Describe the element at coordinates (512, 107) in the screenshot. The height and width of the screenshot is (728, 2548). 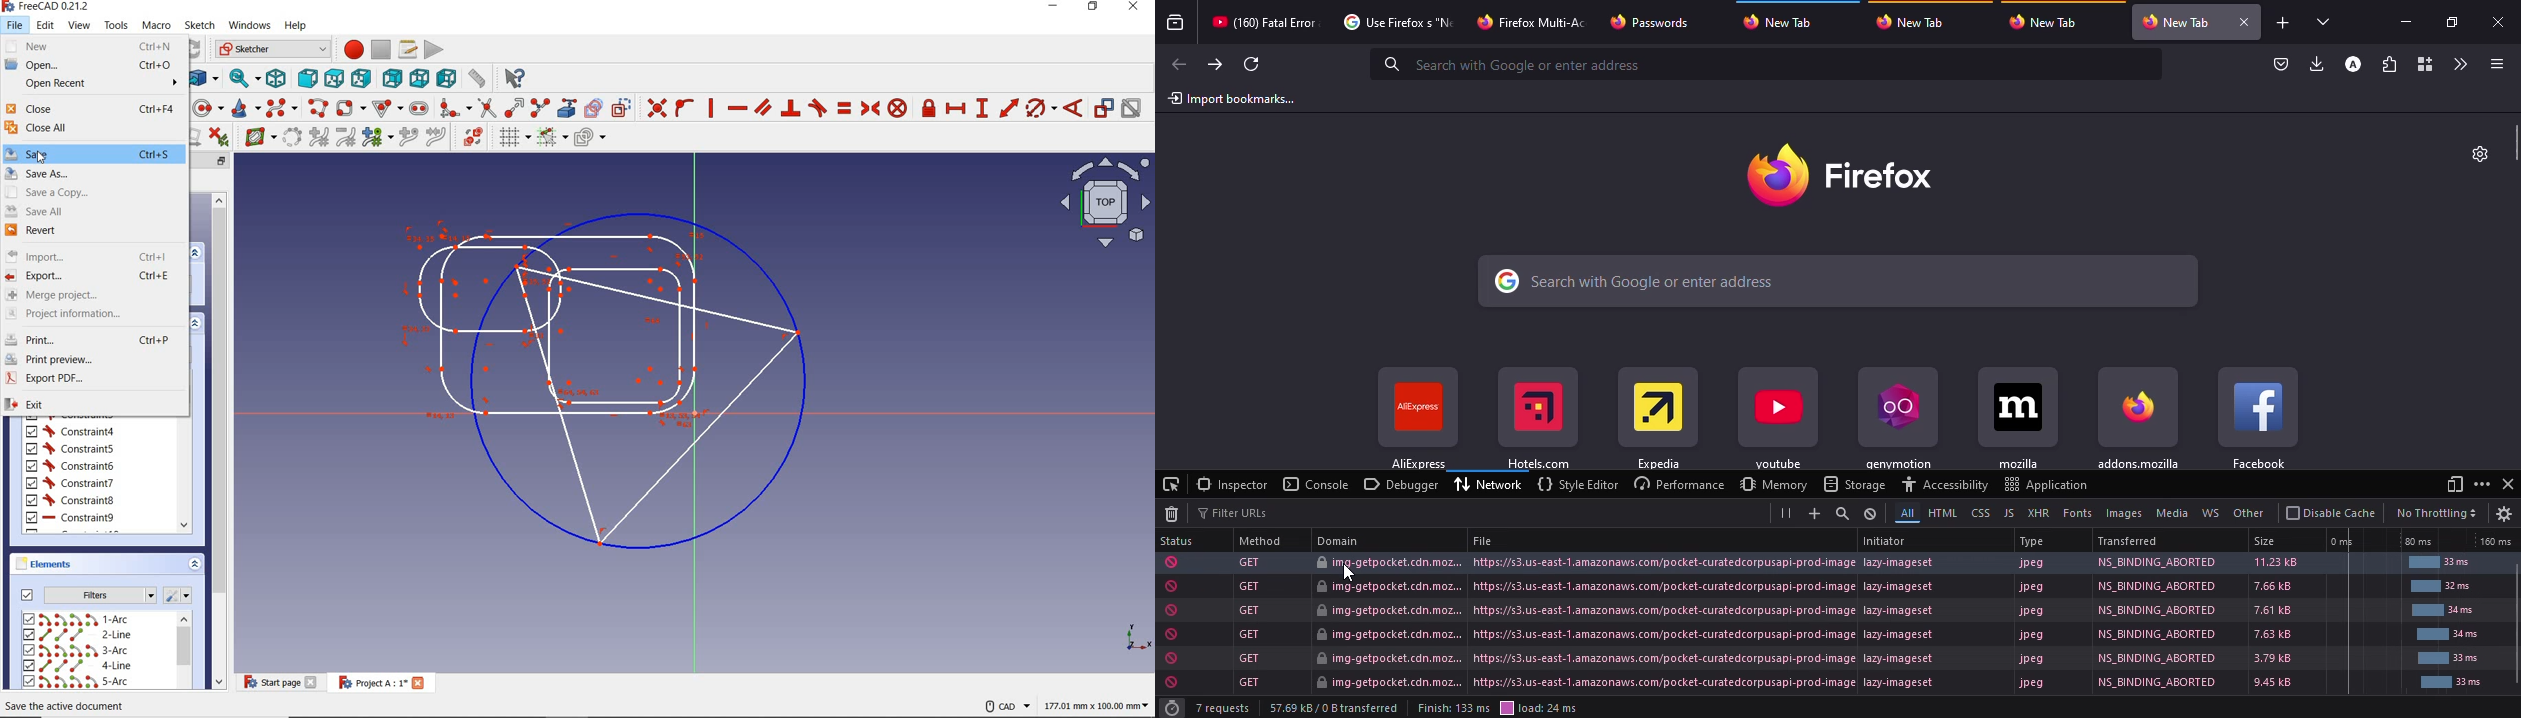
I see `extend edge` at that location.